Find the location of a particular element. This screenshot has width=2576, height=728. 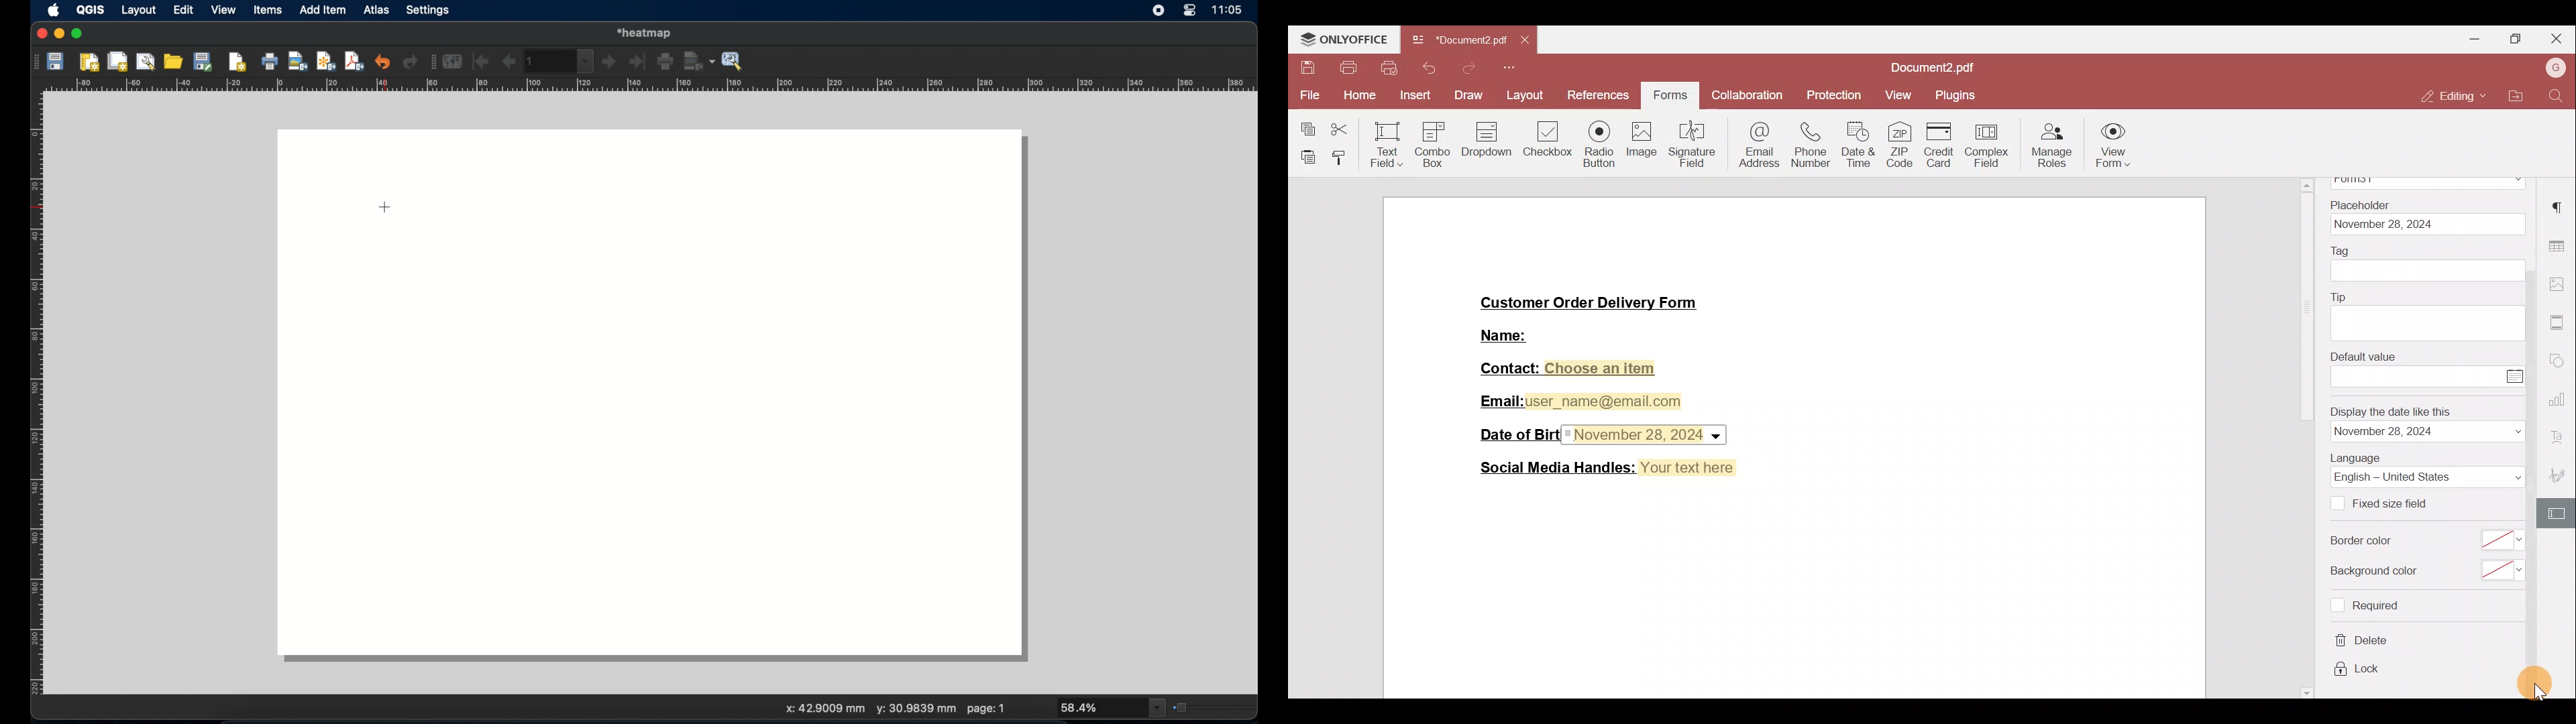

Customer Order Delivery Form| is located at coordinates (1590, 305).